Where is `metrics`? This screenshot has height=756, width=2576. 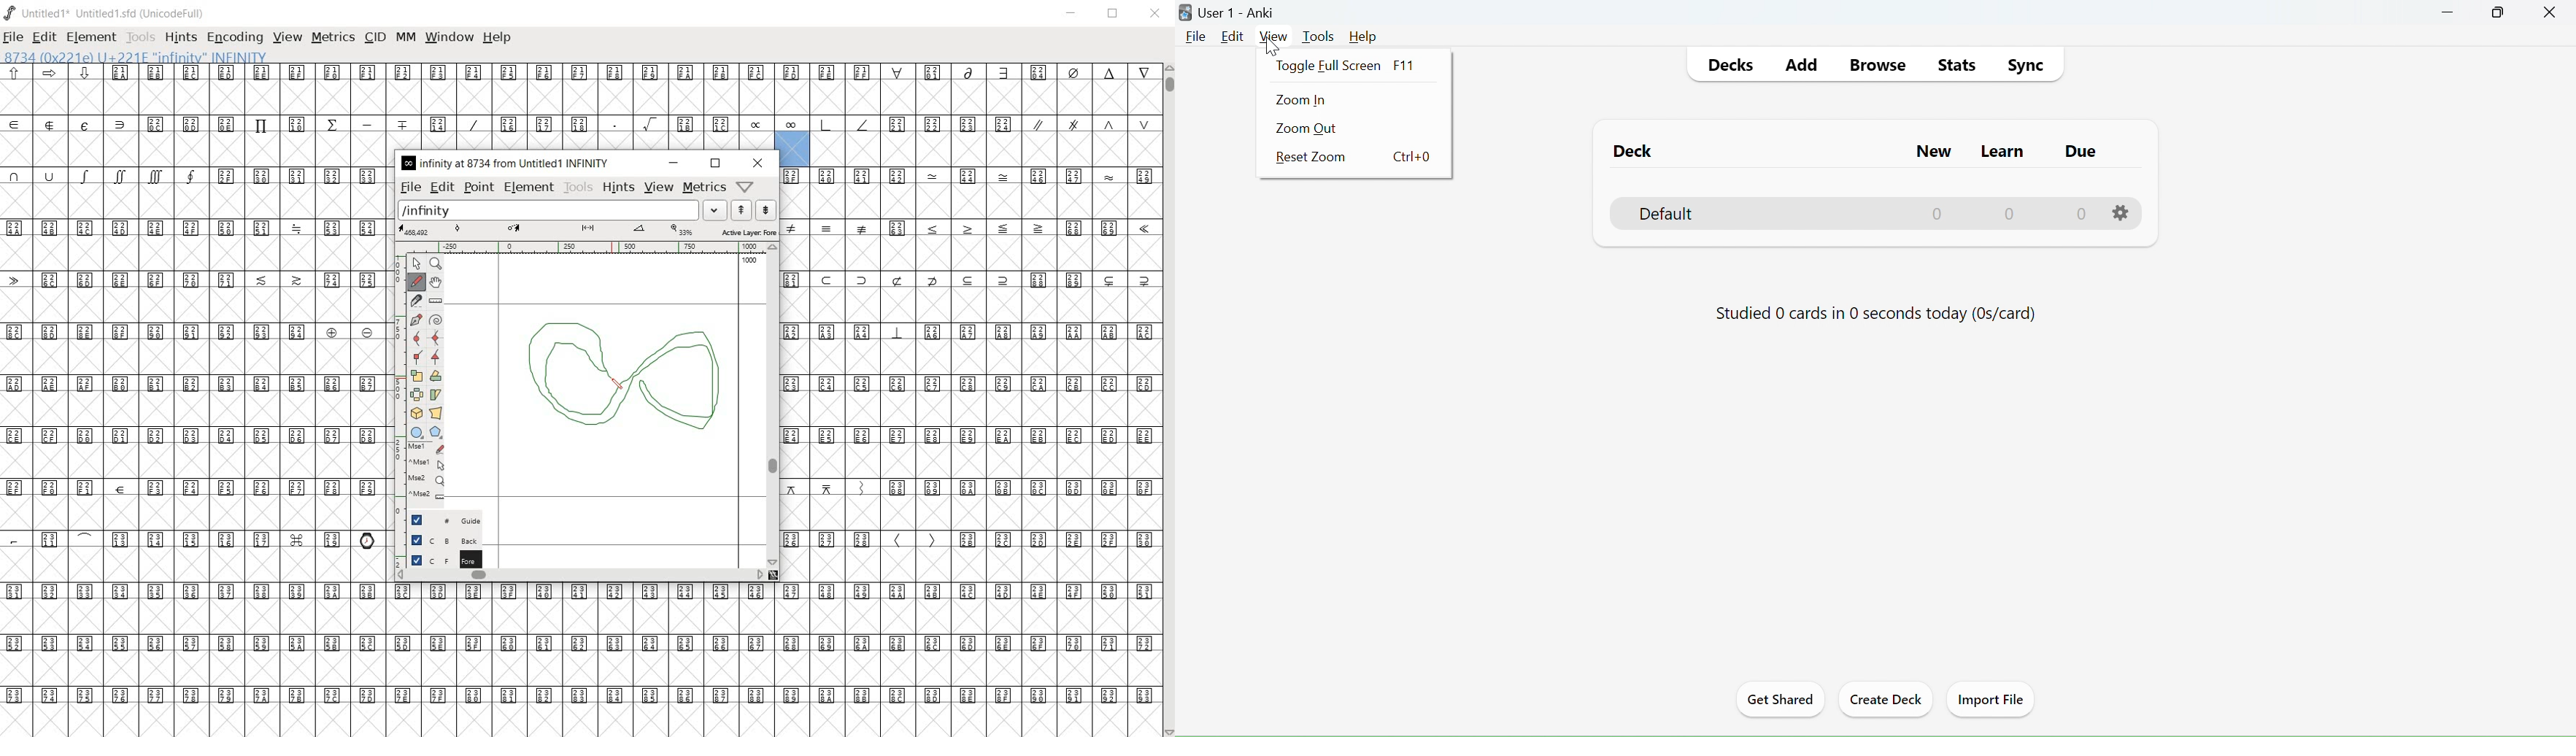
metrics is located at coordinates (335, 37).